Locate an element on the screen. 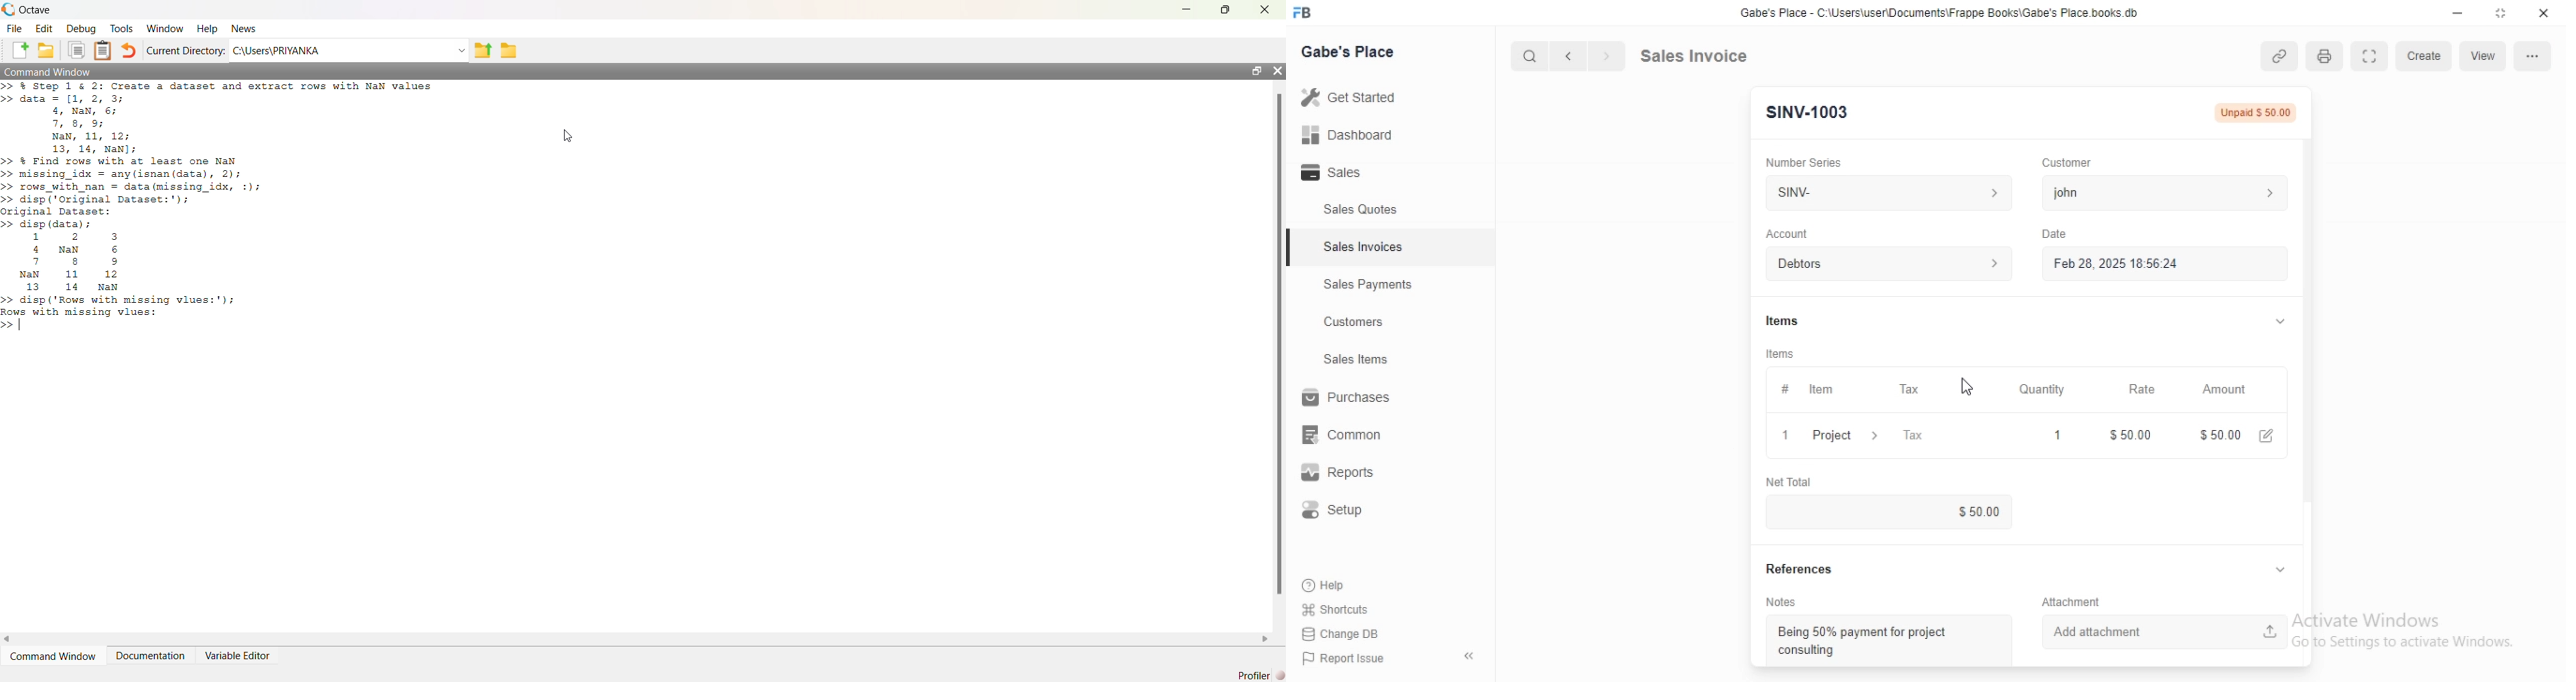 The width and height of the screenshot is (2576, 700). Sales Quotes is located at coordinates (1350, 210).